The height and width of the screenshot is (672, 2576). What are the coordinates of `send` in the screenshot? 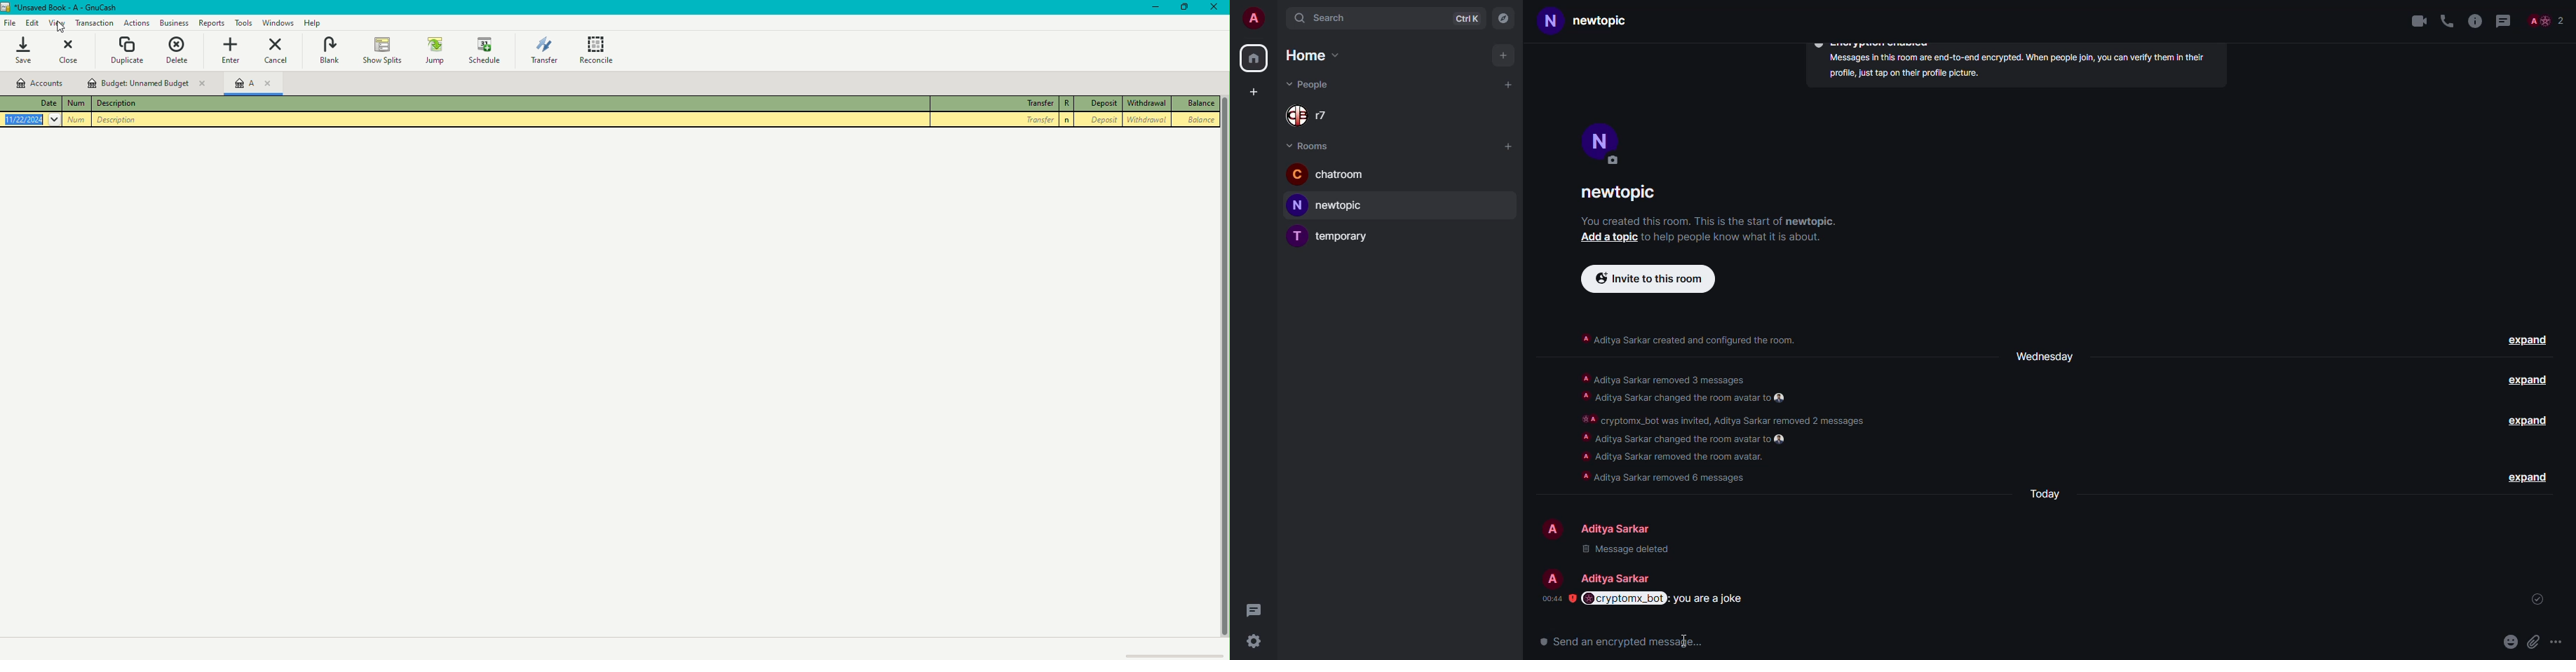 It's located at (2558, 640).